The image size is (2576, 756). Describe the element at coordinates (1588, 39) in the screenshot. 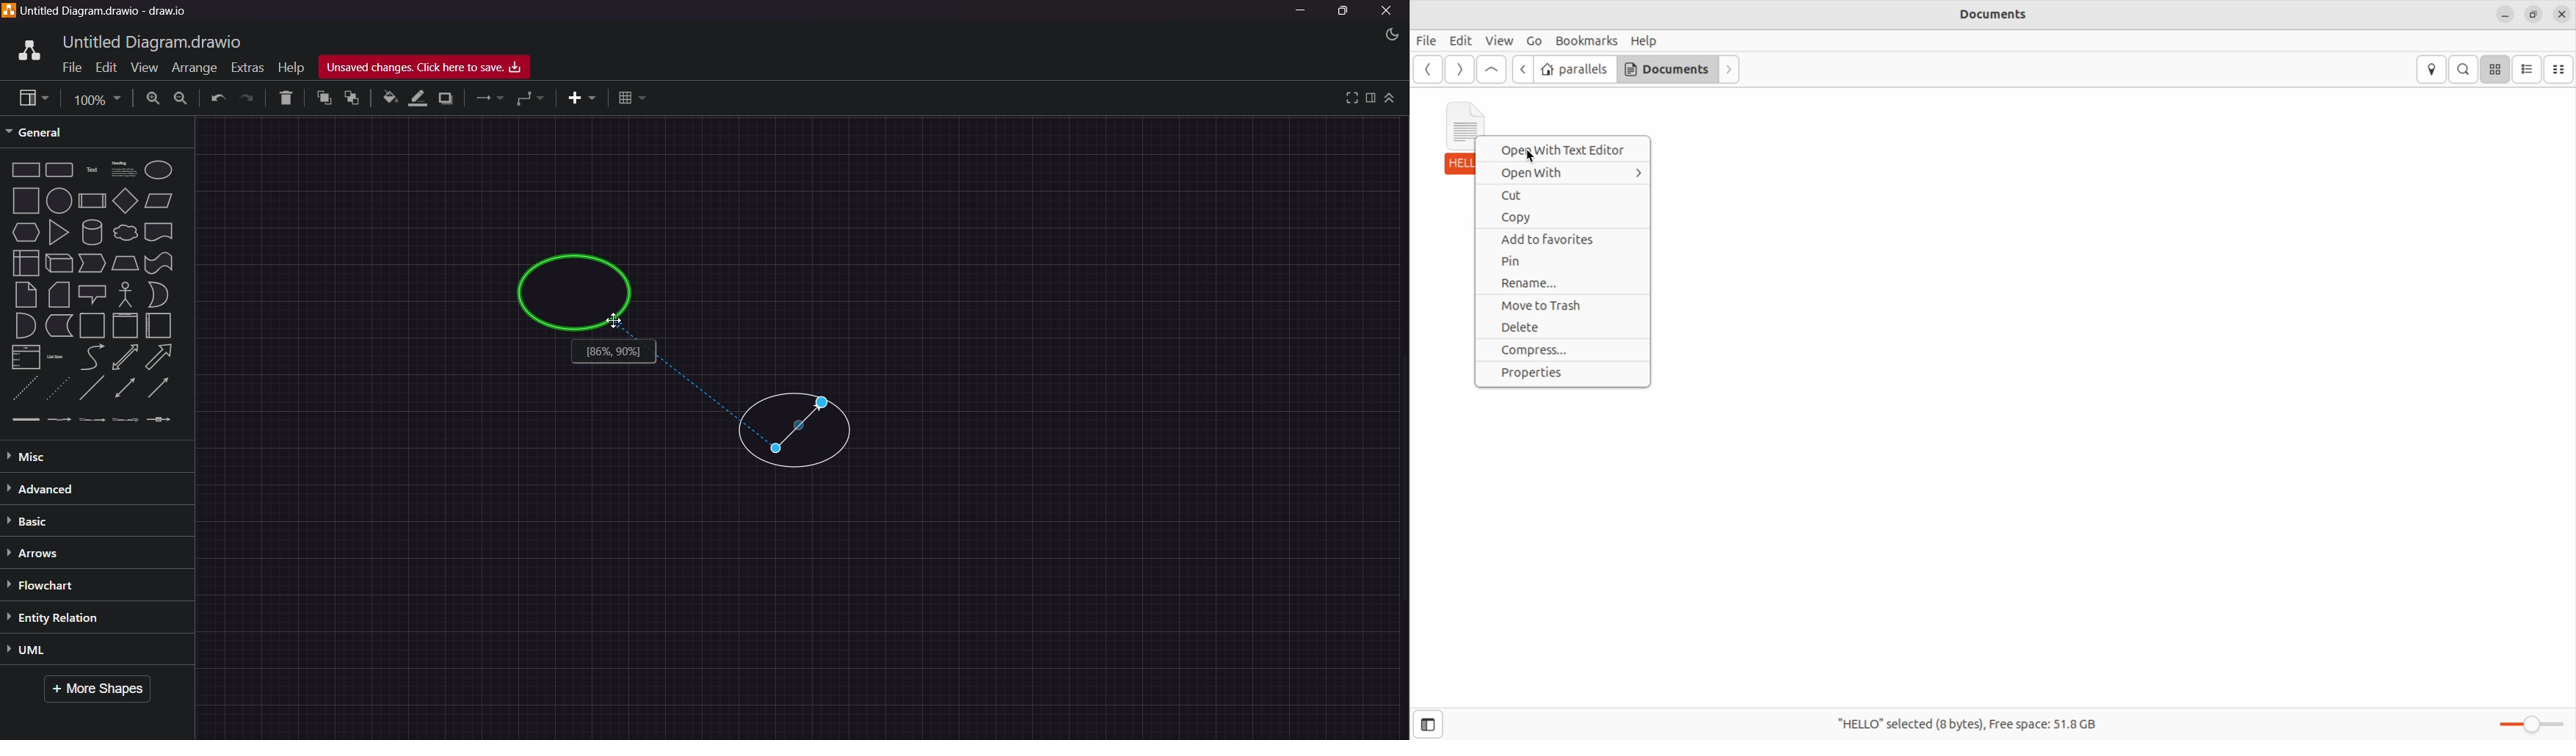

I see `Bookmarks` at that location.